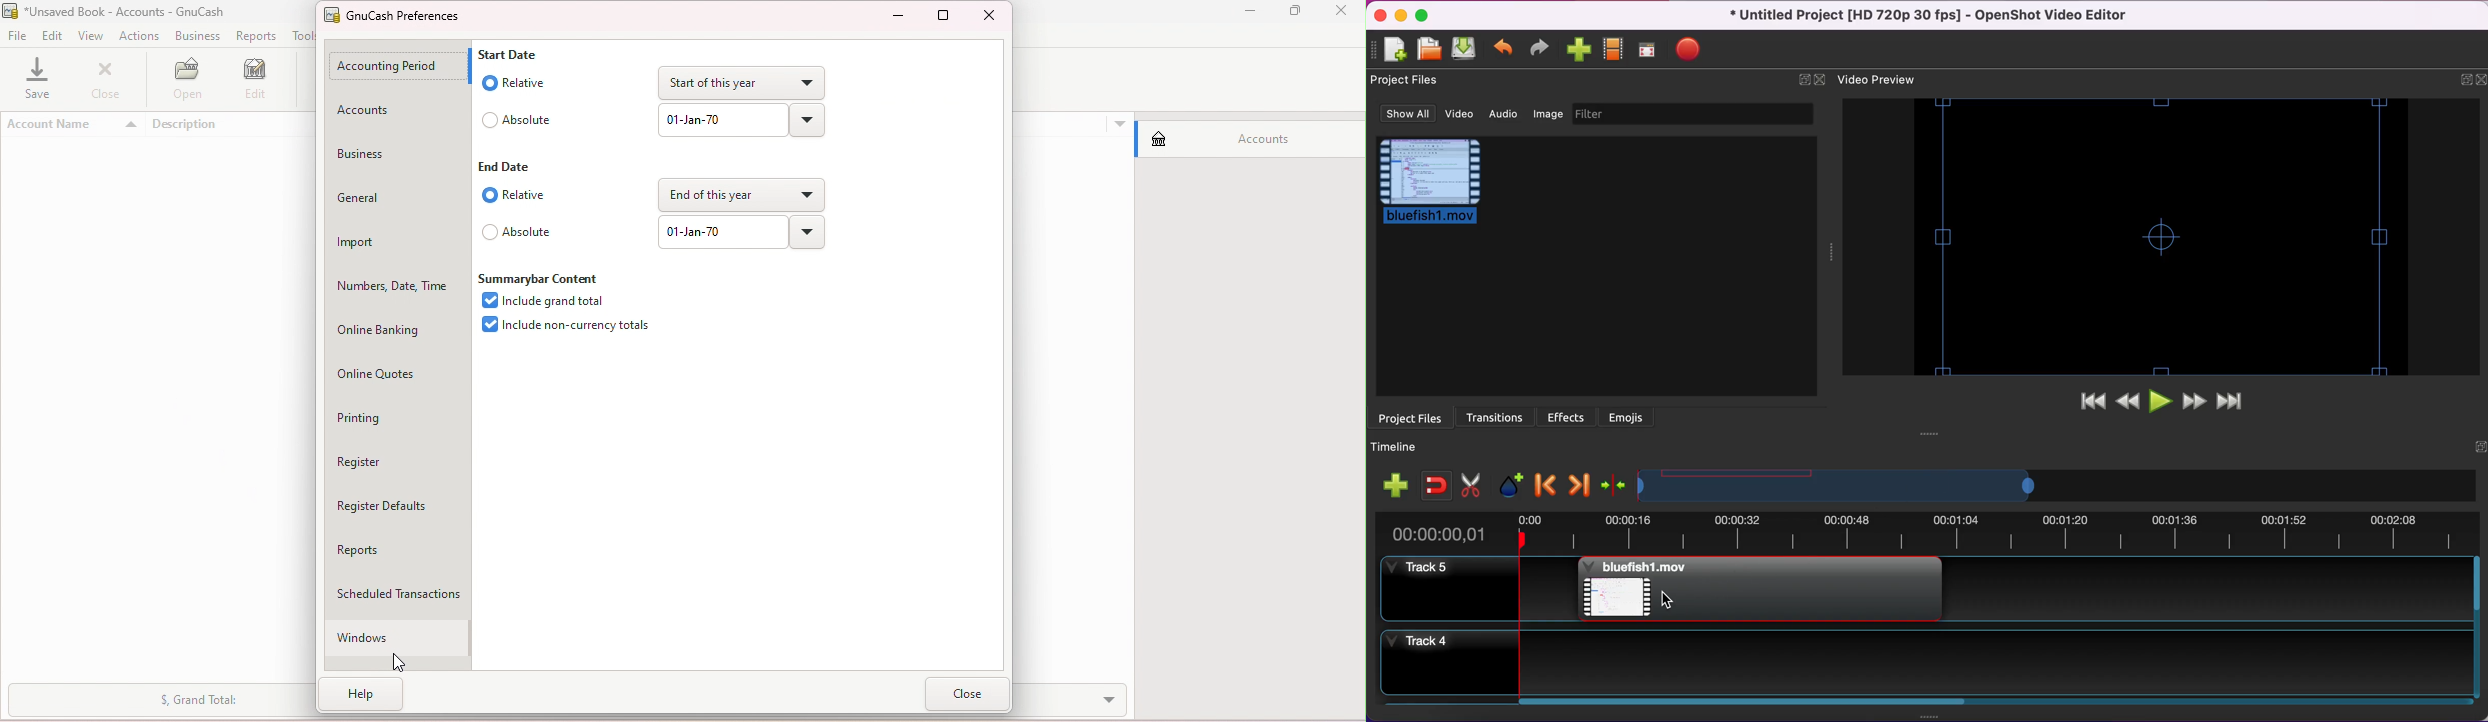 The image size is (2492, 728). Describe the element at coordinates (2480, 447) in the screenshot. I see `expand/hide` at that location.